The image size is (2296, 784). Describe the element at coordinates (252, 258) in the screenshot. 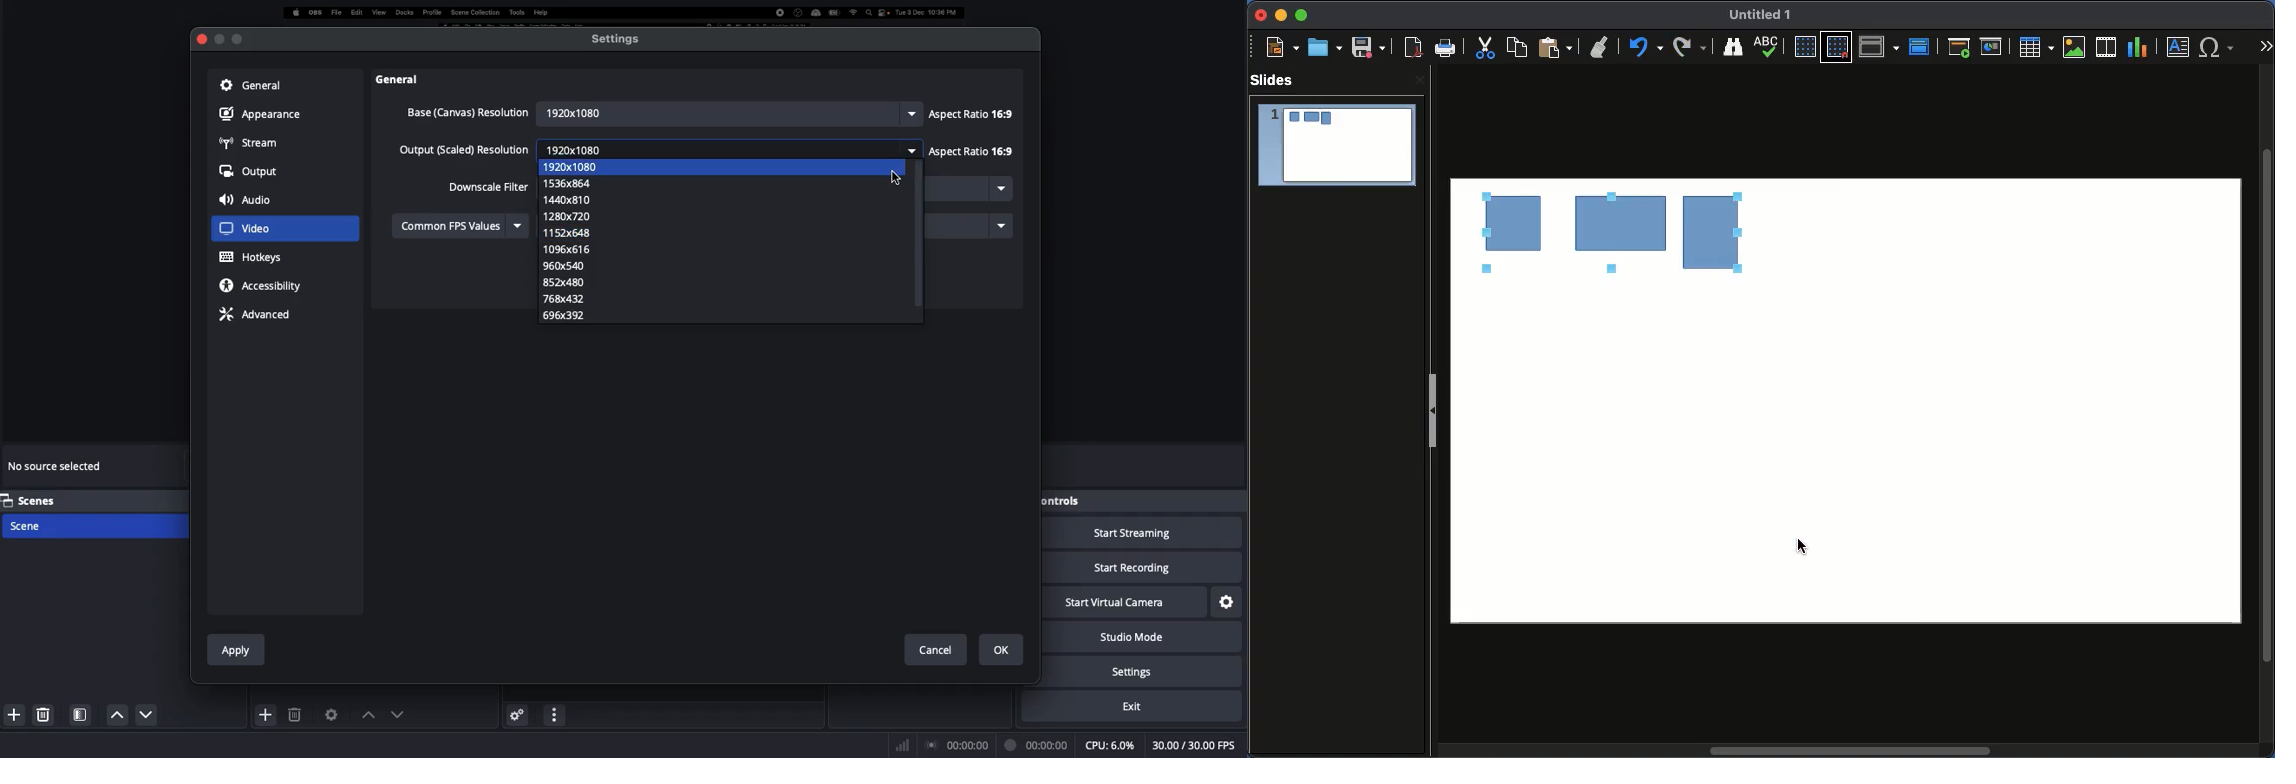

I see `Hotkeys` at that location.